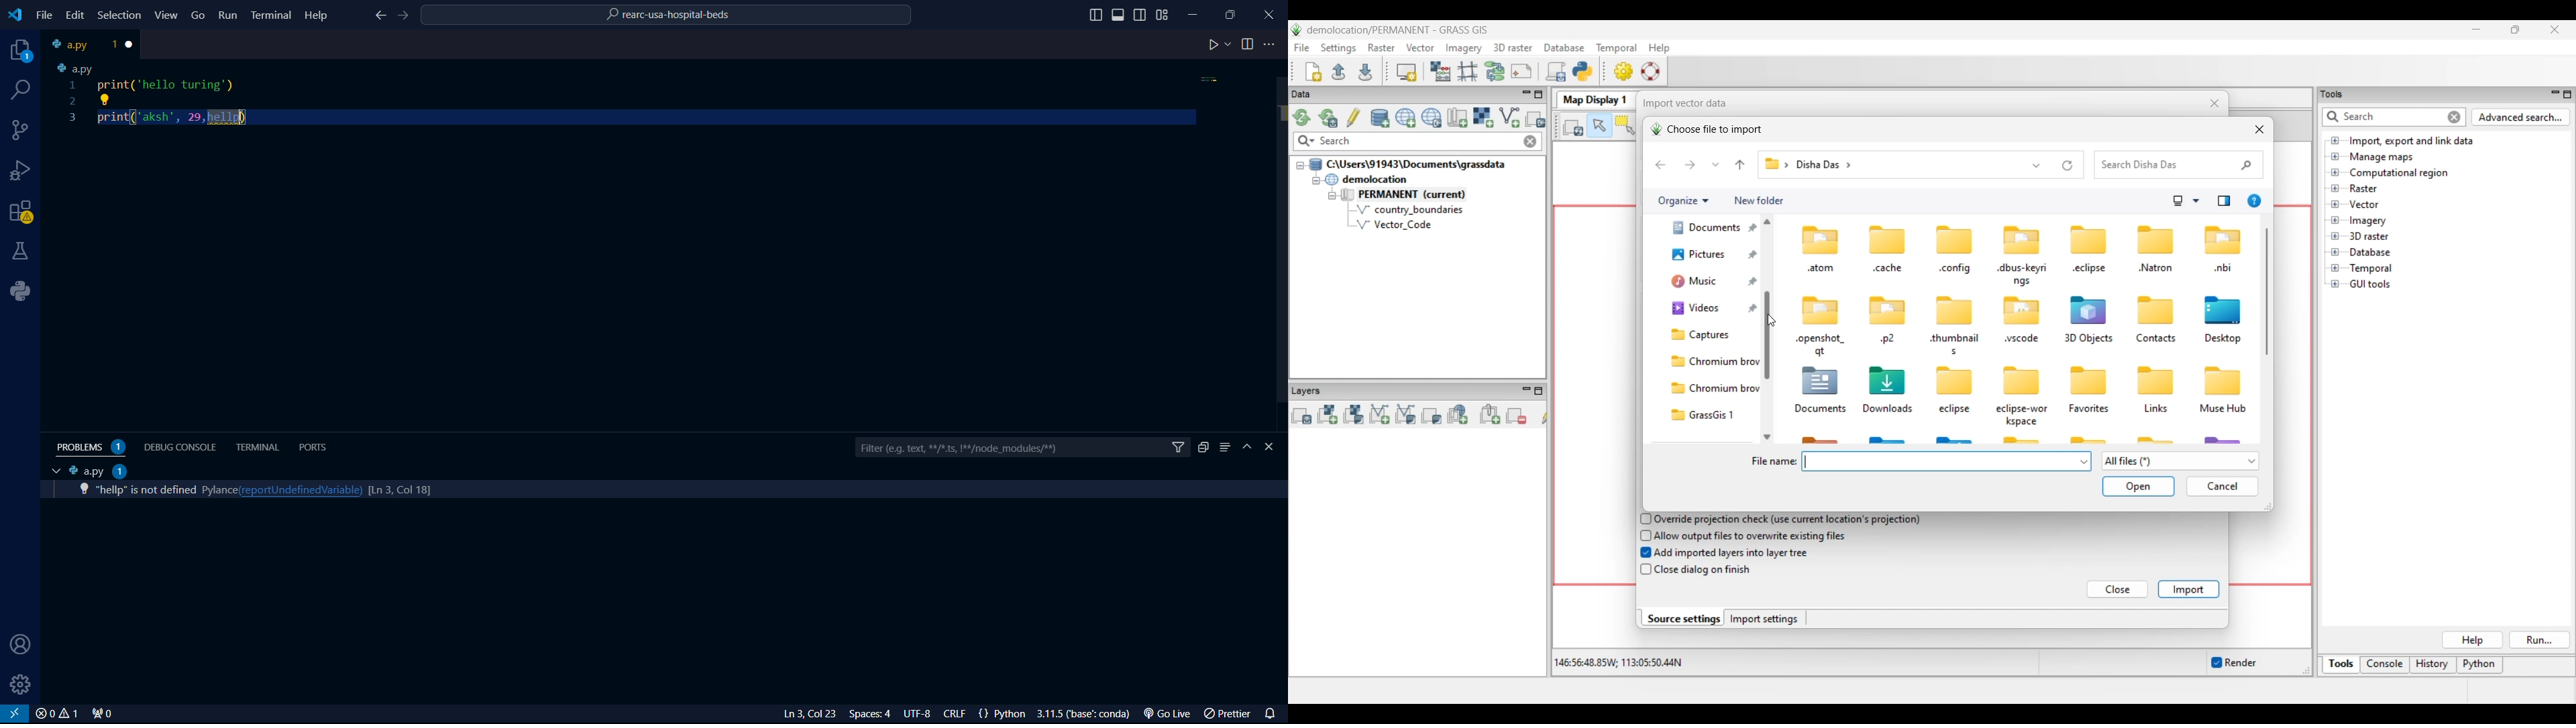  I want to click on 3.1.5, so click(1087, 714).